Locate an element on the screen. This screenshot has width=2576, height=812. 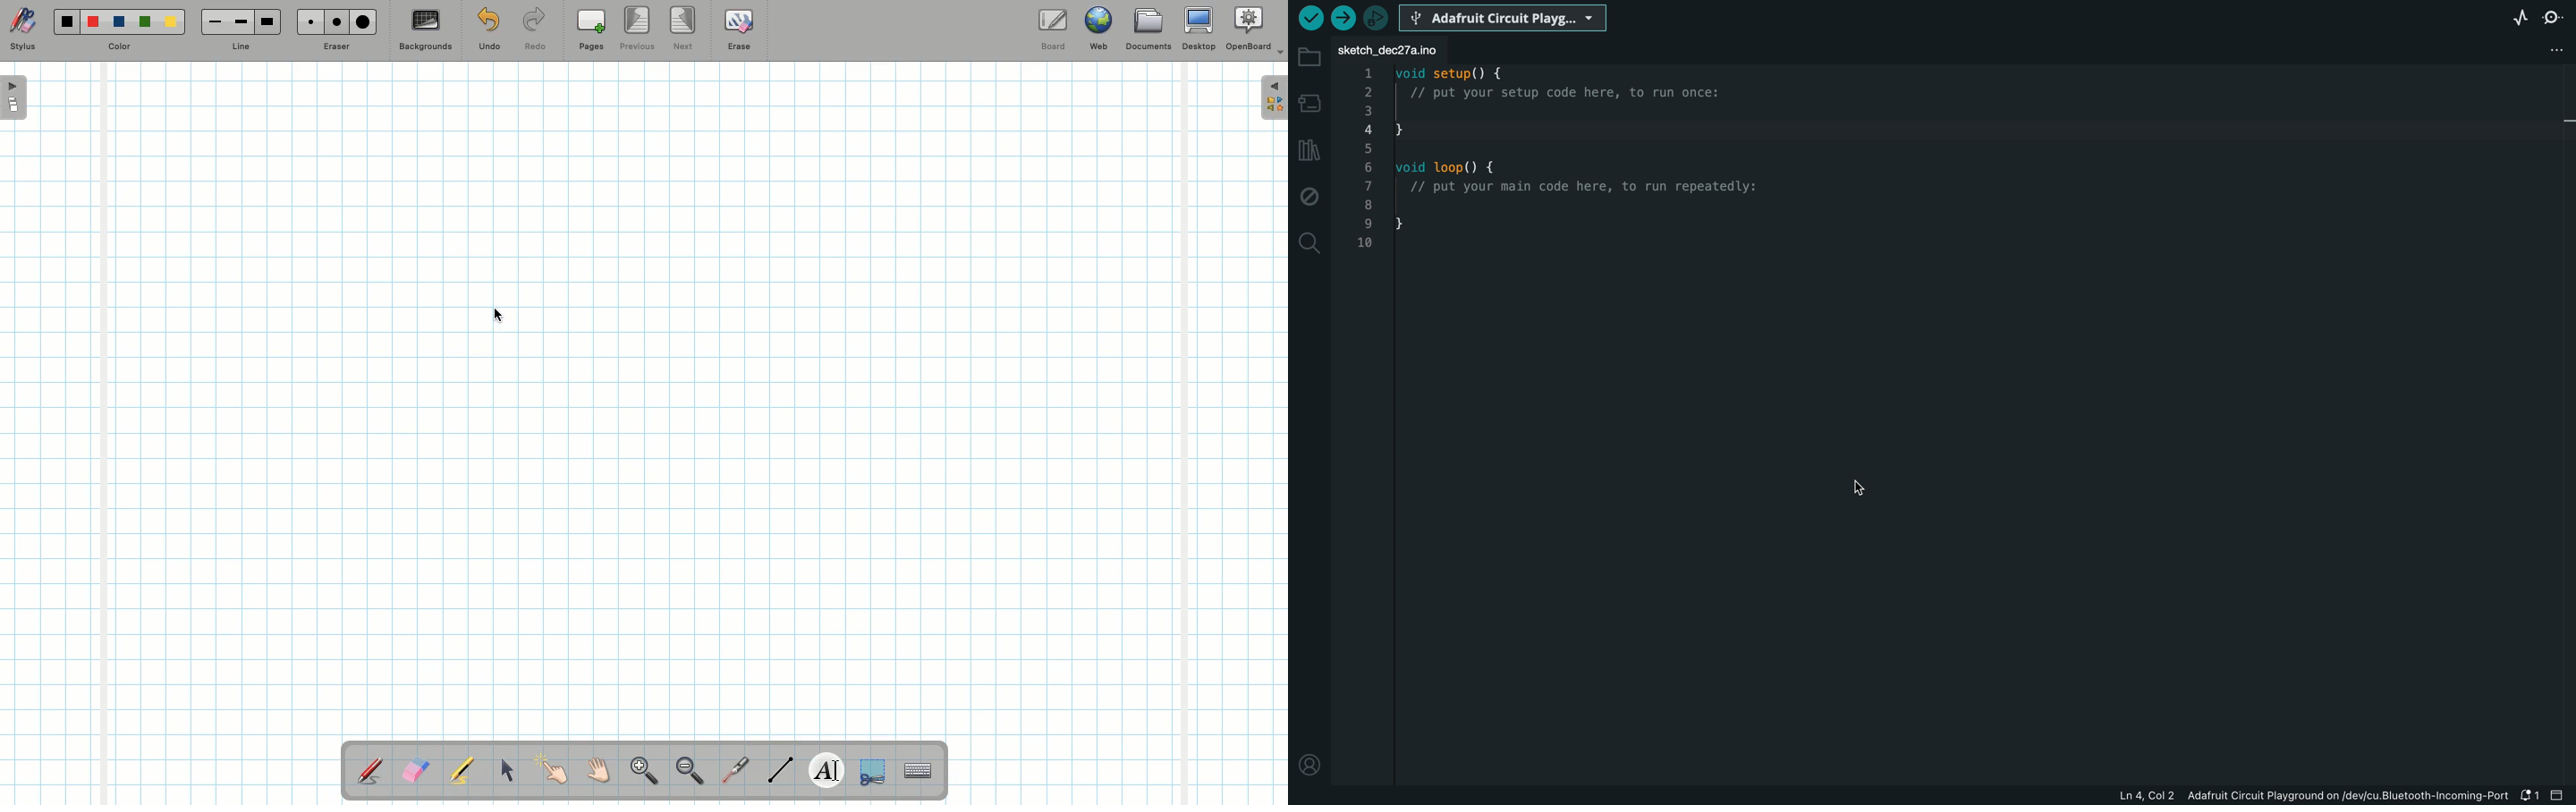
Blue is located at coordinates (120, 22).